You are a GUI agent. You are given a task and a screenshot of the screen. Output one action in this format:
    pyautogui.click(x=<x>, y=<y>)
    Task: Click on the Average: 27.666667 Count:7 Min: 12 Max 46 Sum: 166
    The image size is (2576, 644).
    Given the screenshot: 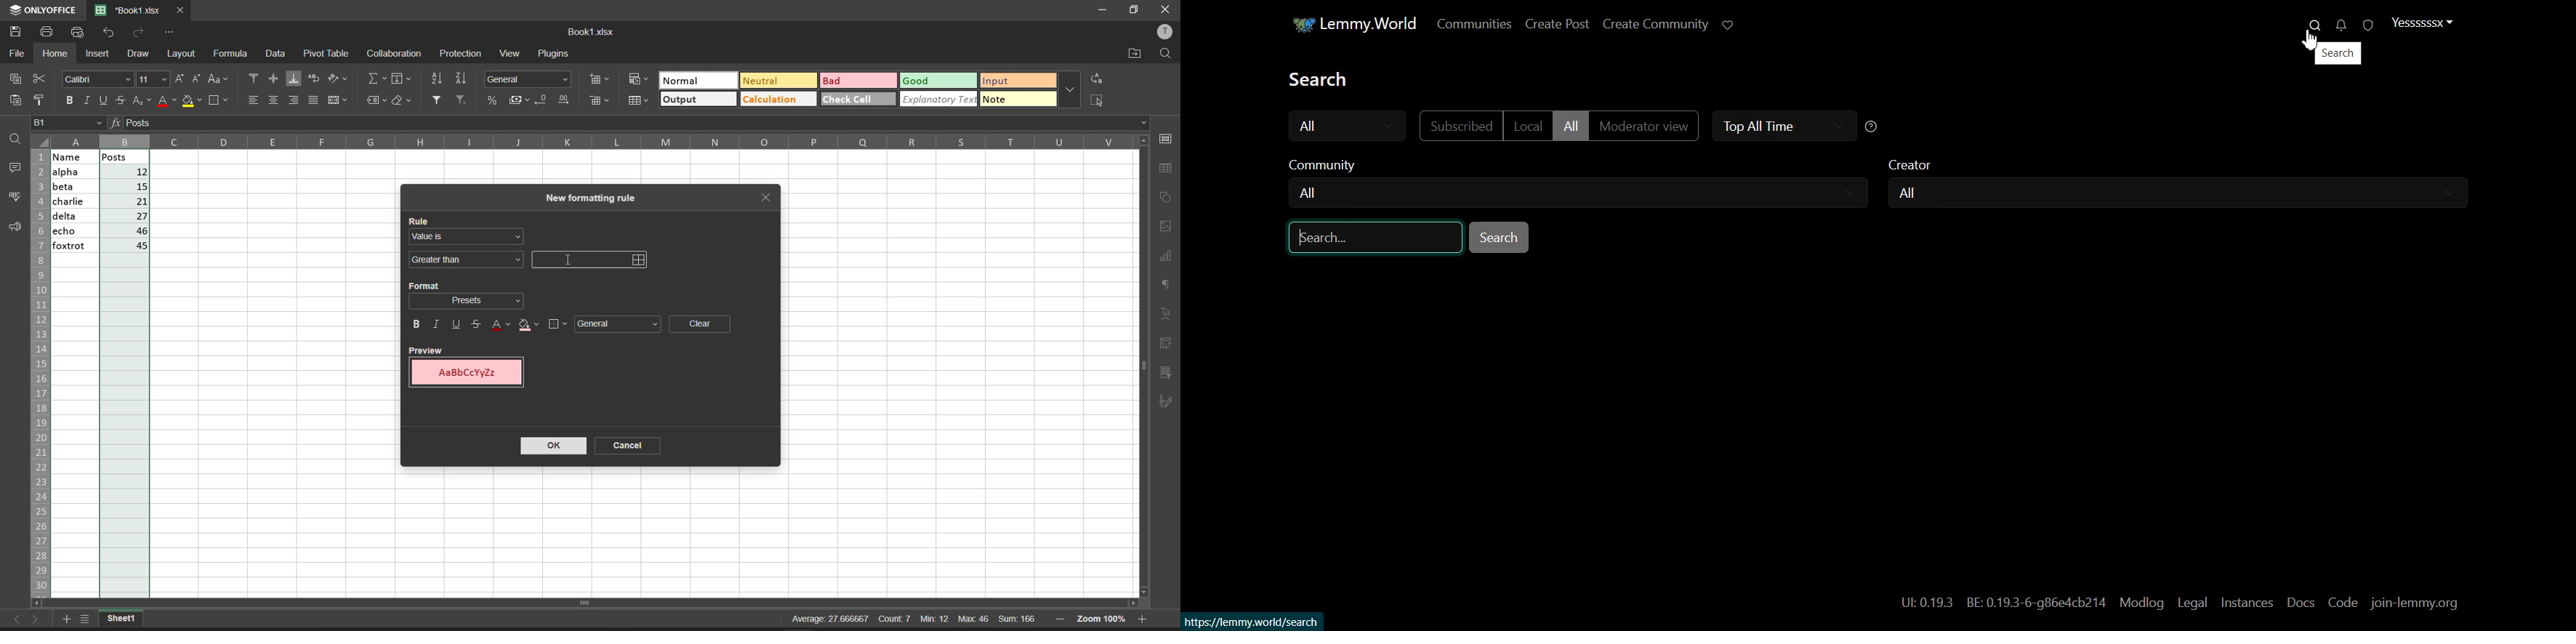 What is the action you would take?
    pyautogui.click(x=903, y=620)
    